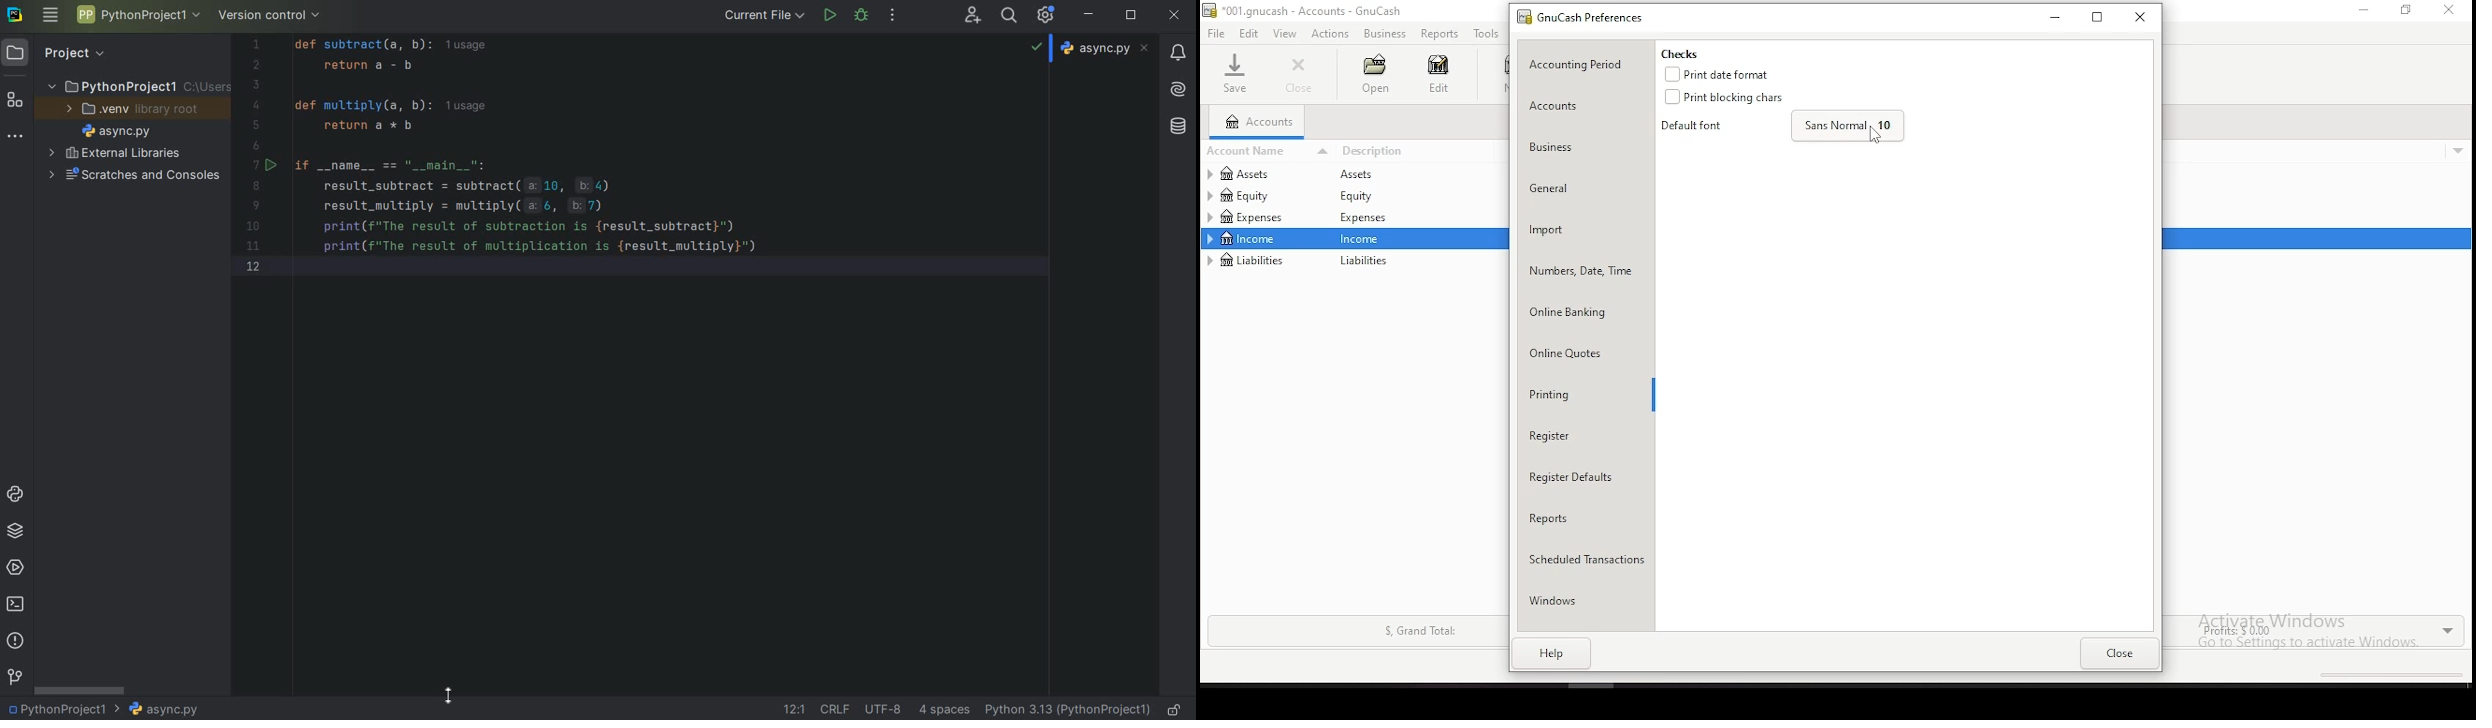  I want to click on GNUcash preferences, so click(1596, 18).